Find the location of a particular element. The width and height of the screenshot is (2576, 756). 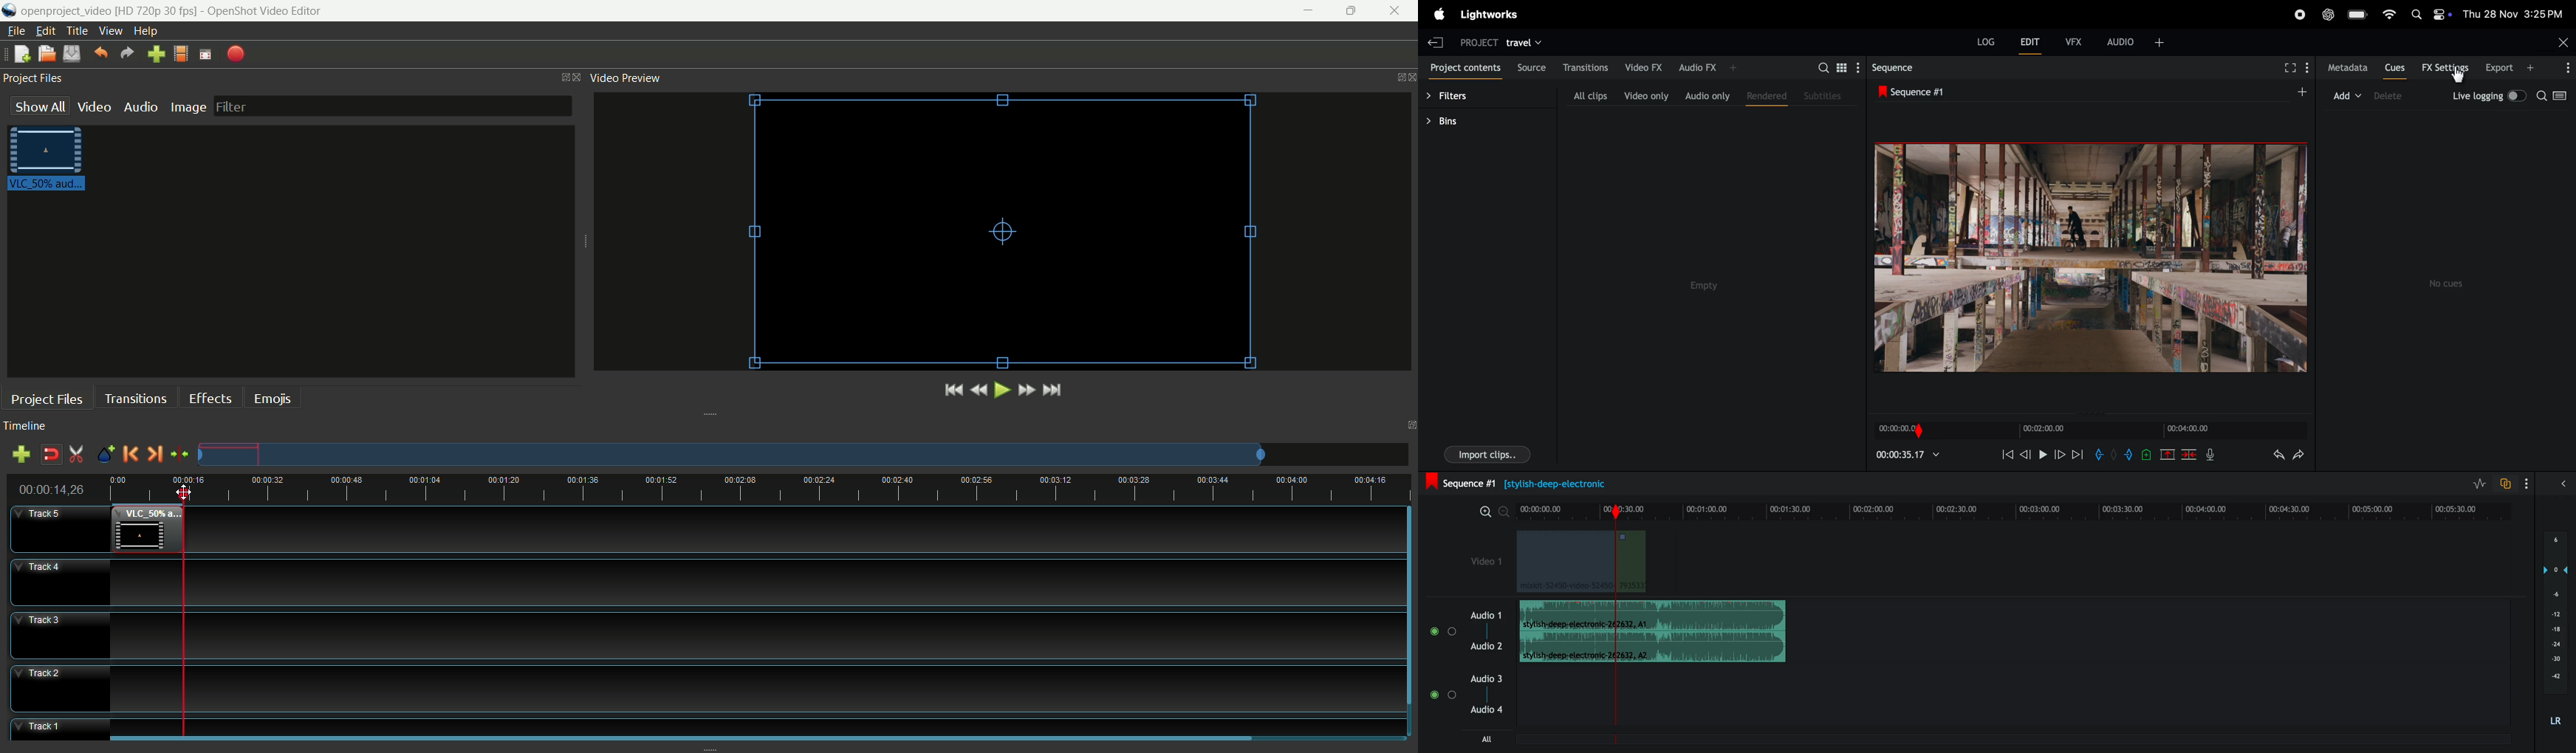

video only is located at coordinates (1645, 96).